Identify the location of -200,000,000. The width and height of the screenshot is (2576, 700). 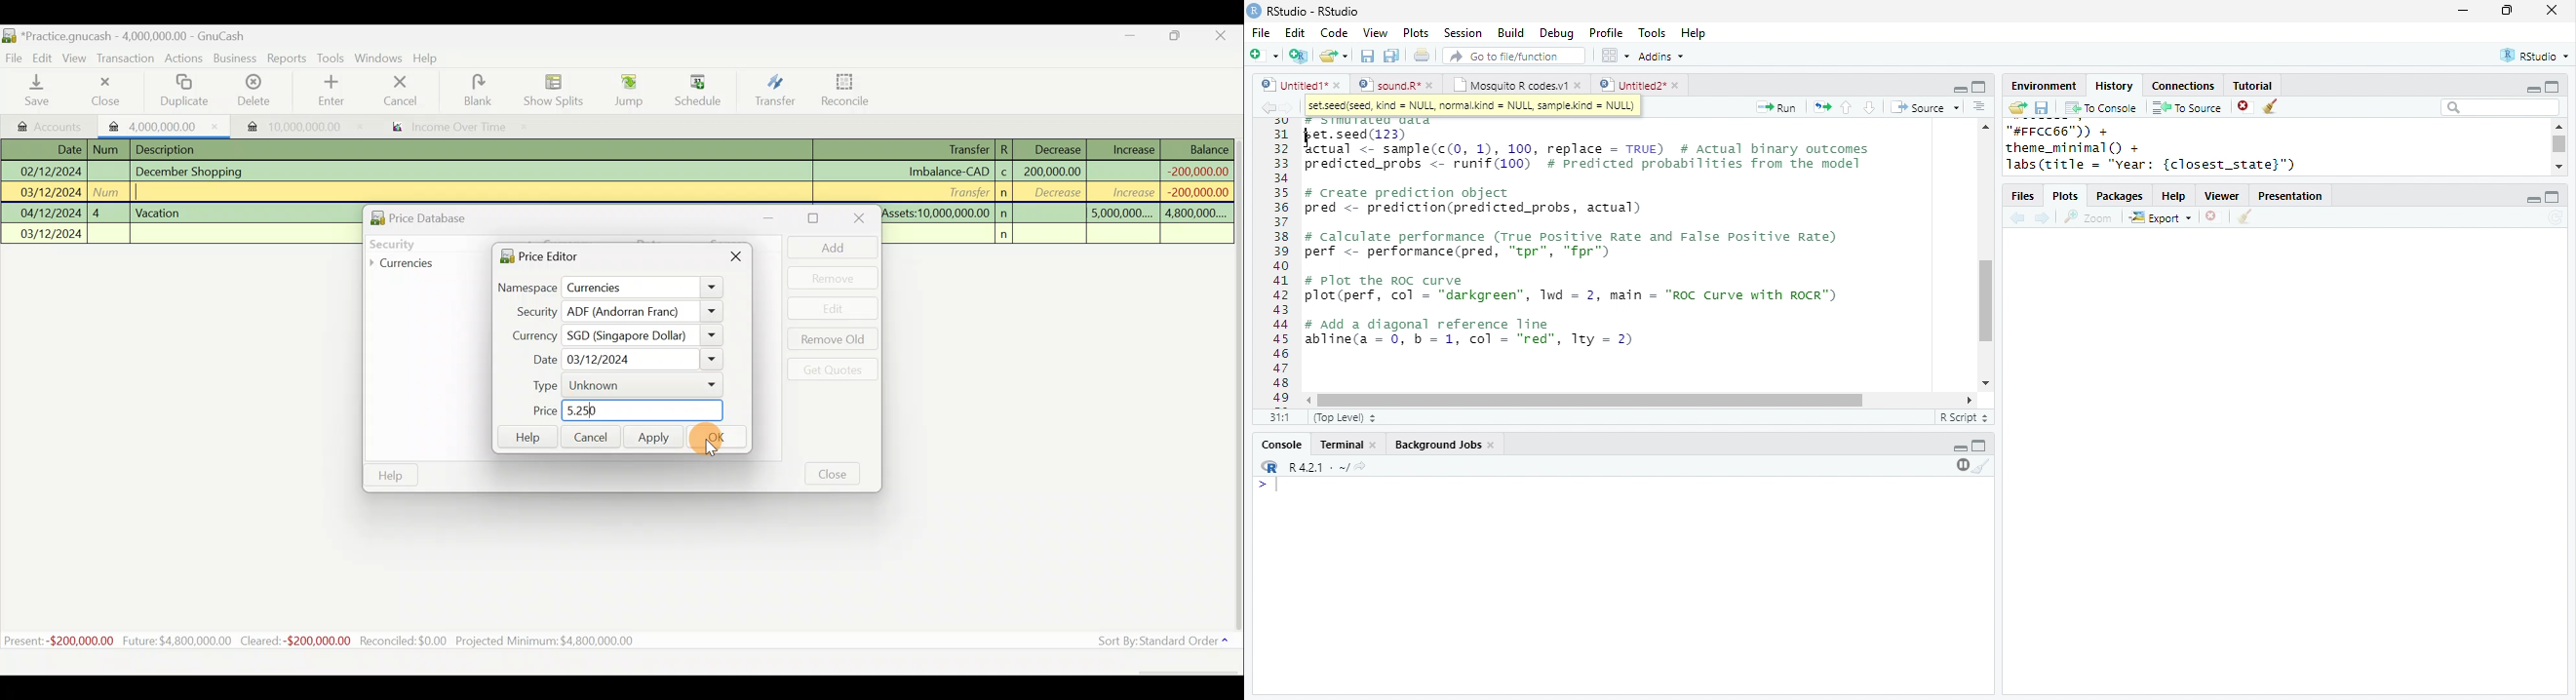
(1193, 192).